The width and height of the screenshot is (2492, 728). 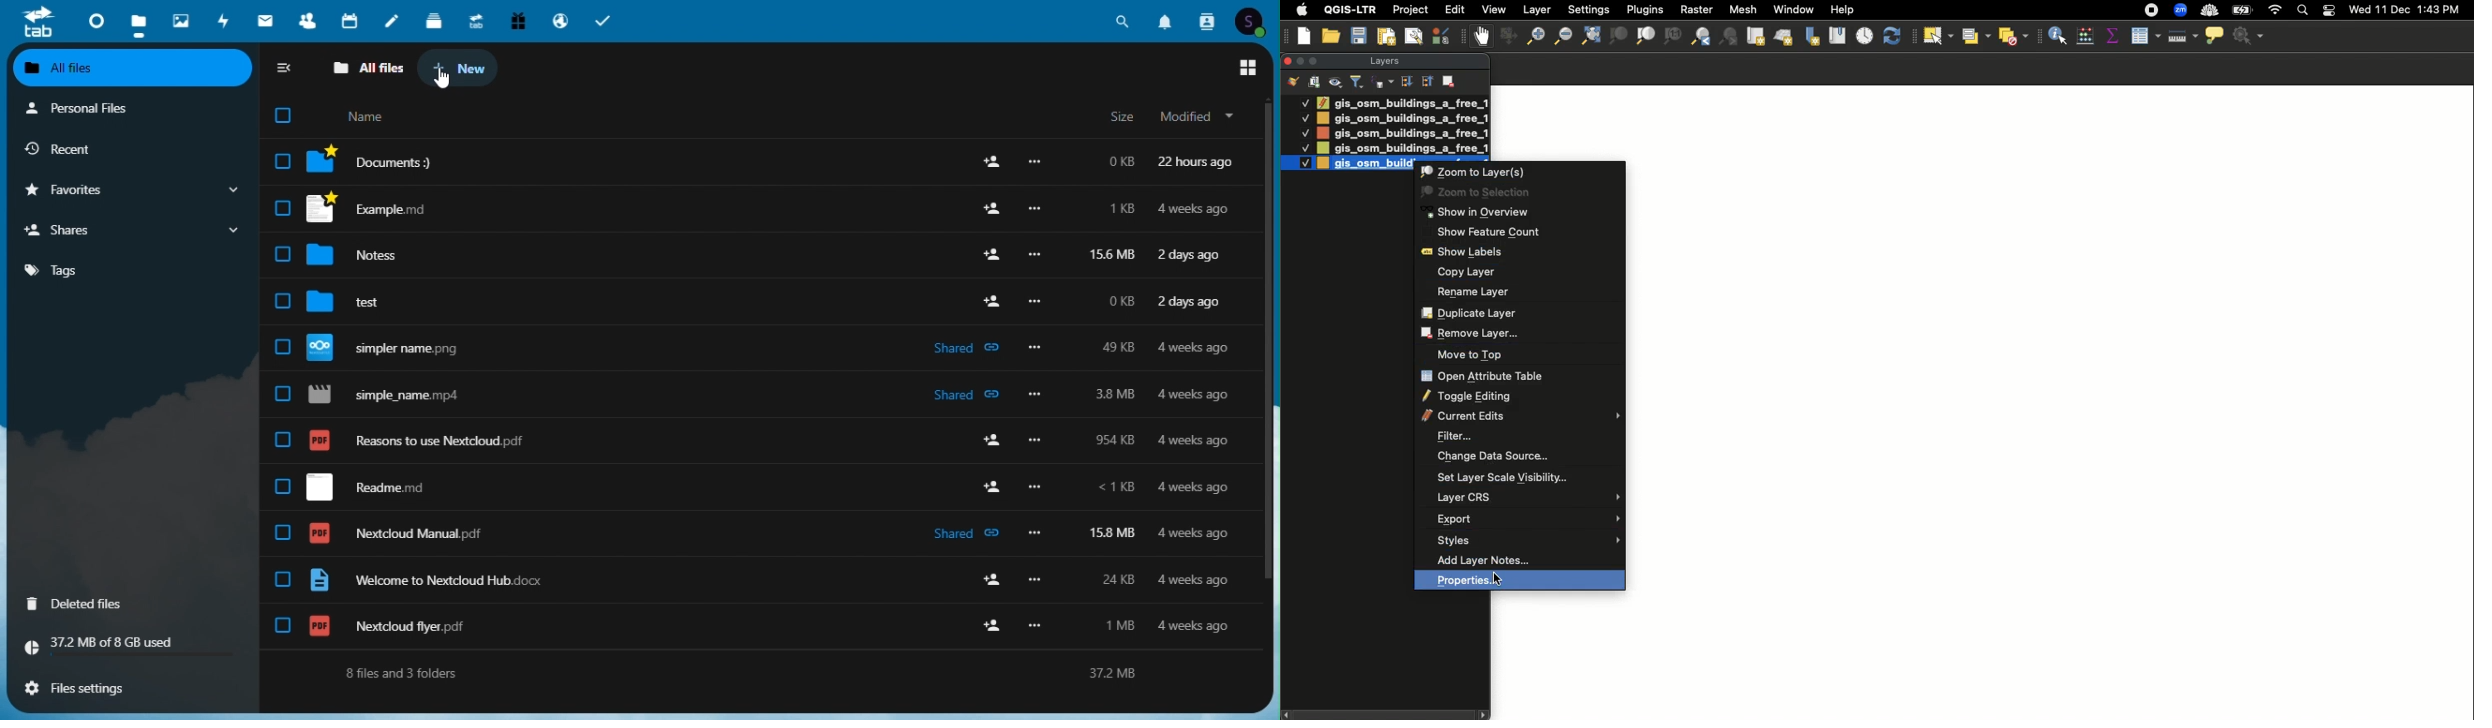 I want to click on storage, so click(x=133, y=644).